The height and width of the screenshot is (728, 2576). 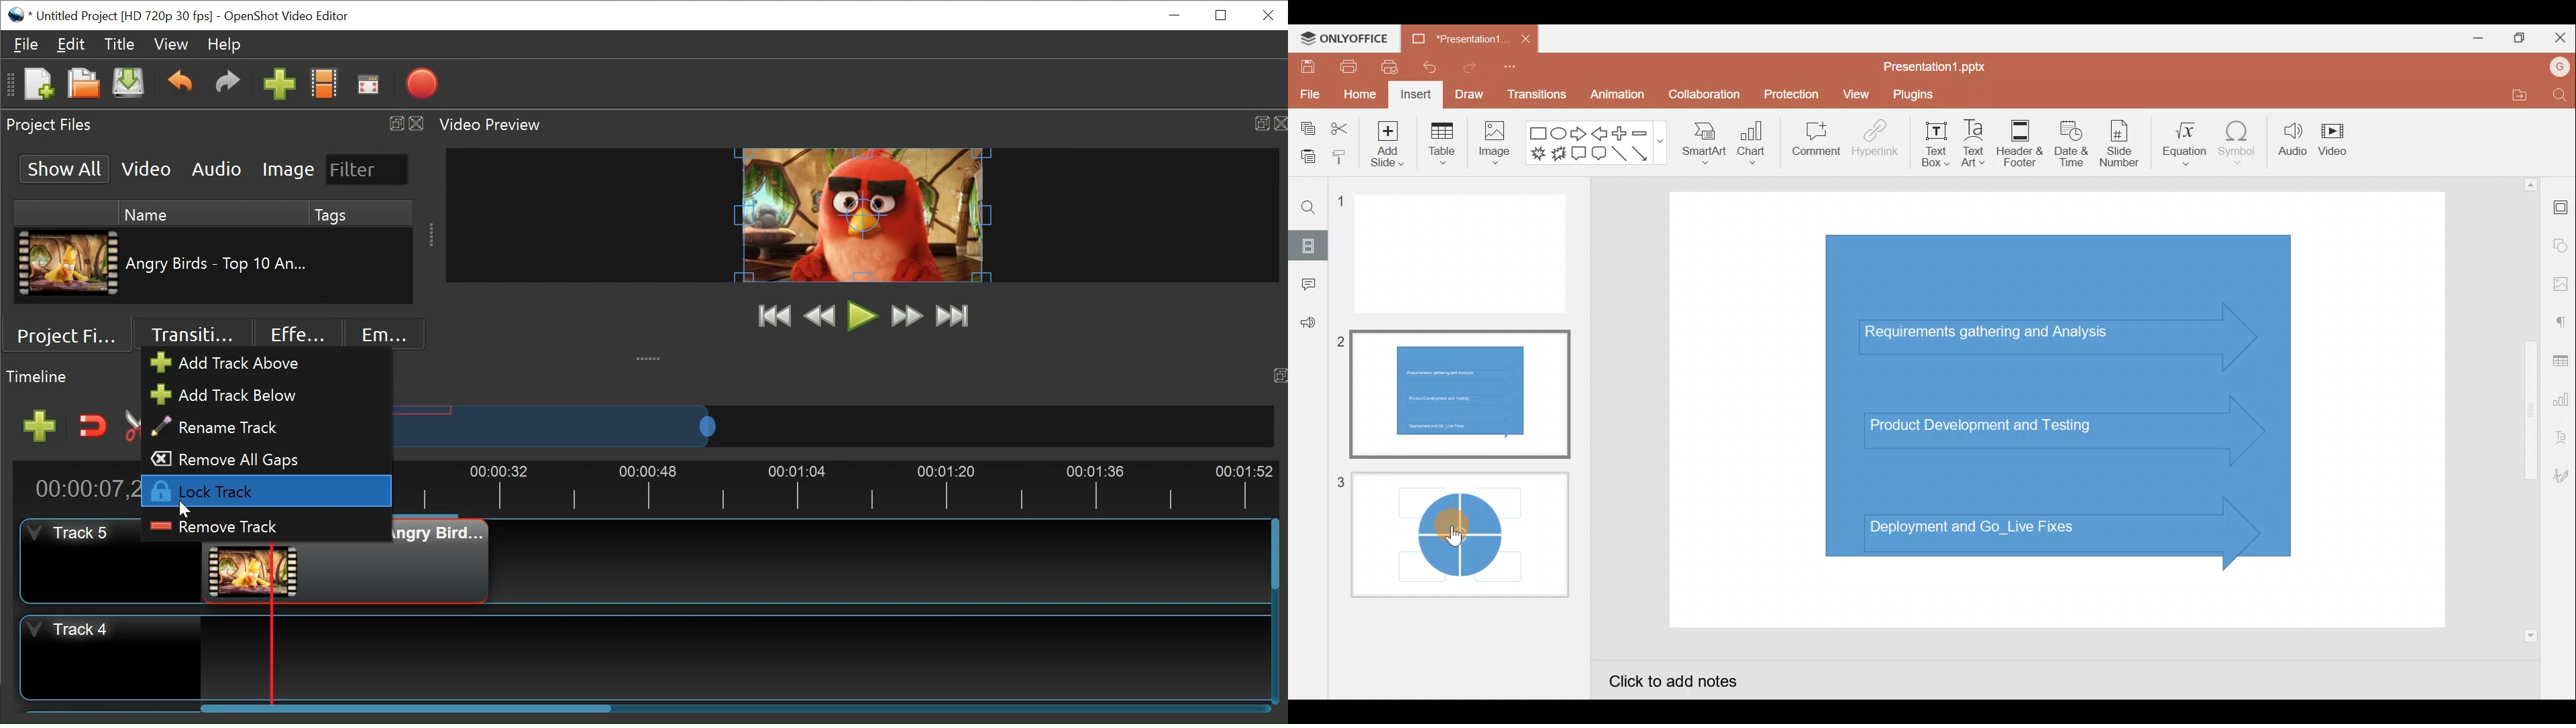 What do you see at coordinates (1535, 133) in the screenshot?
I see `Rectangle` at bounding box center [1535, 133].